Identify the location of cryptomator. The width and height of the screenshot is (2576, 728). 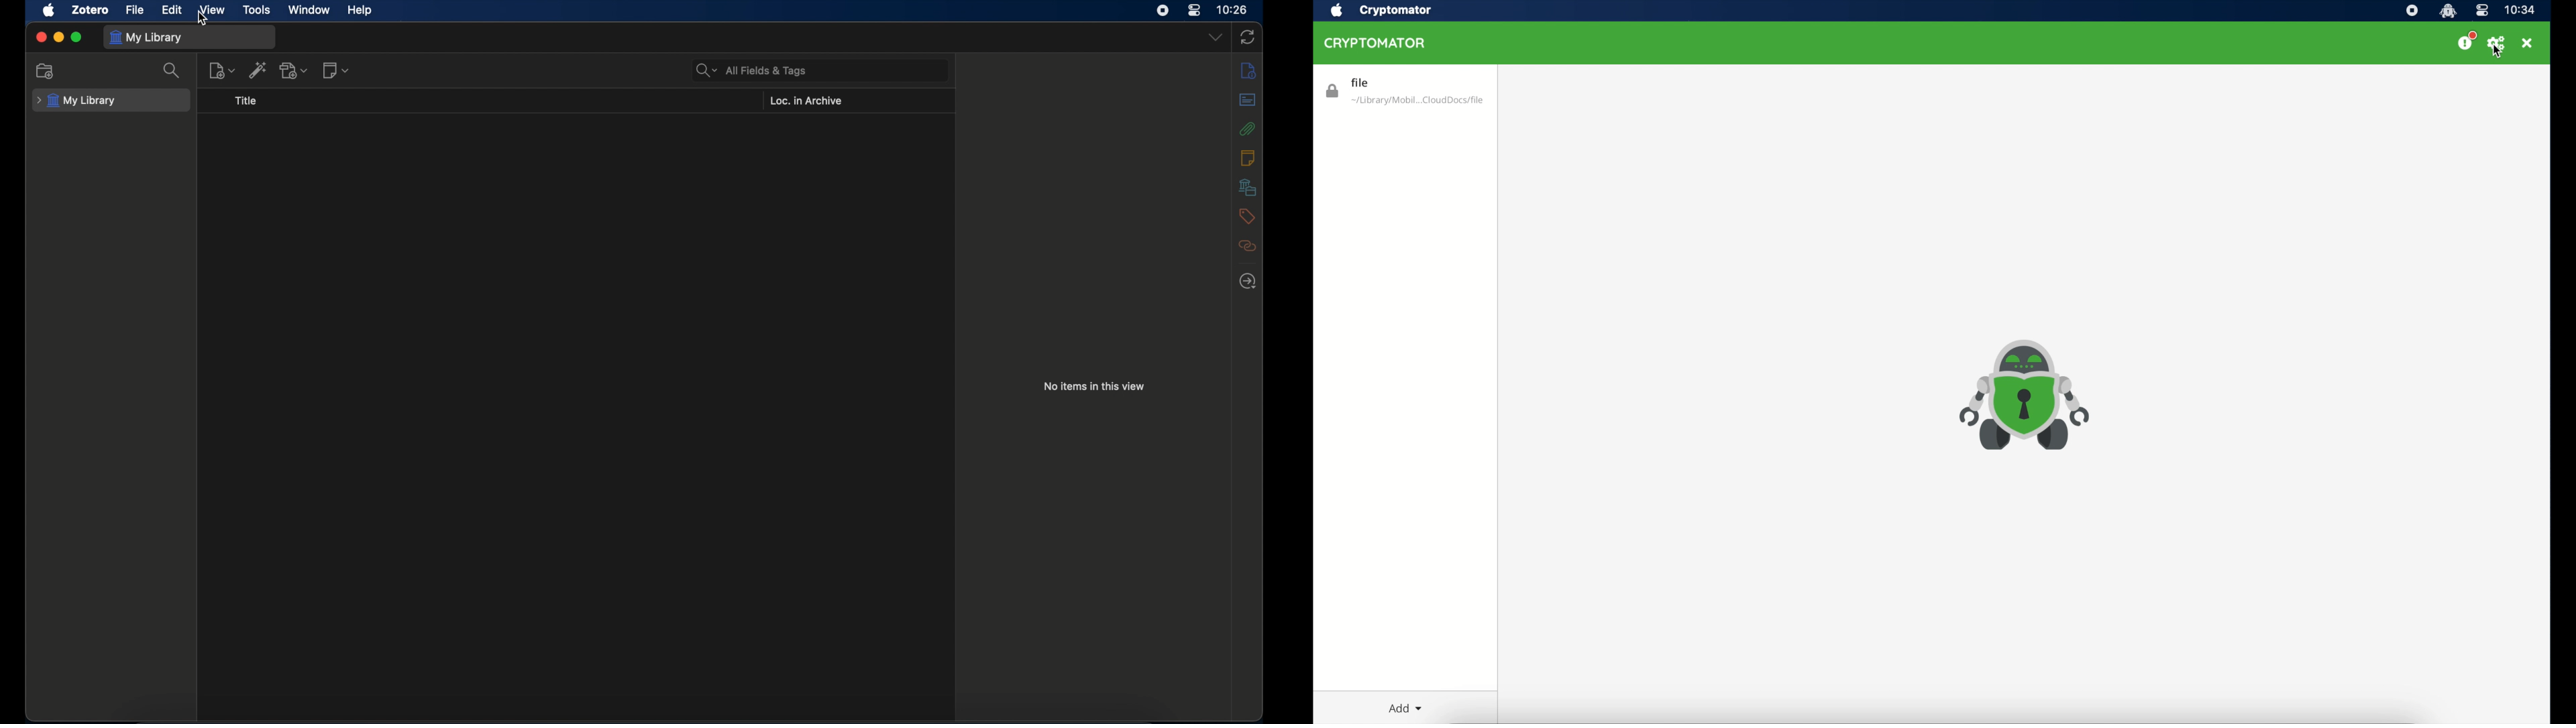
(1375, 43).